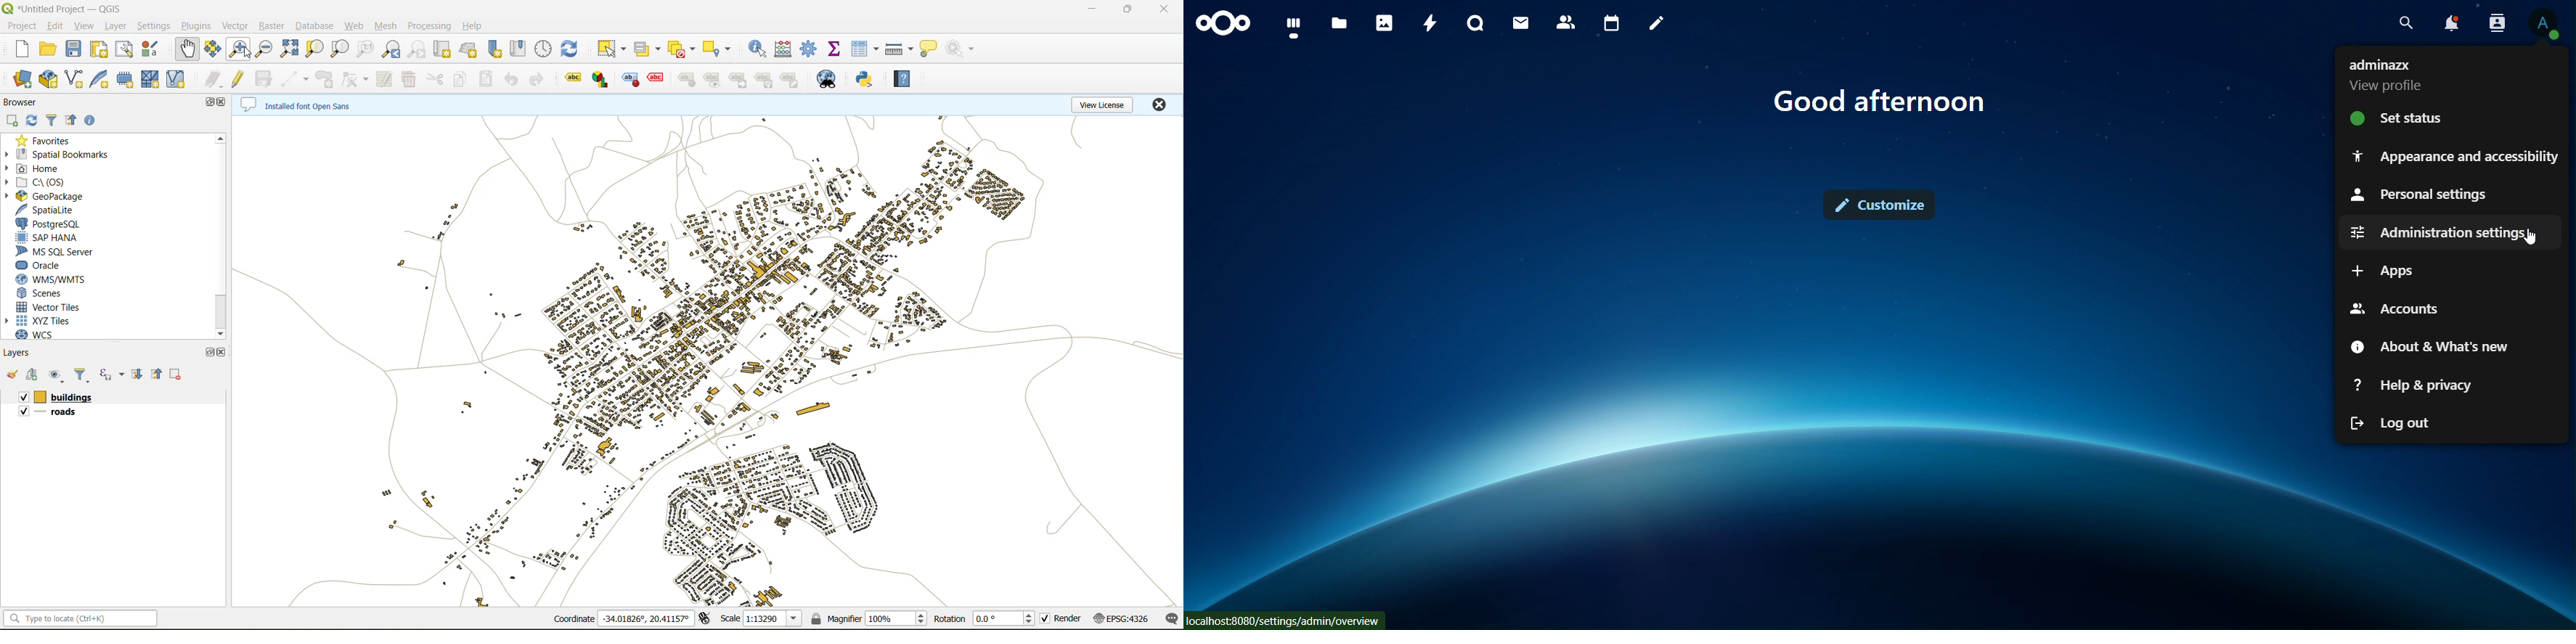 The image size is (2576, 644). I want to click on contact, so click(1568, 22).